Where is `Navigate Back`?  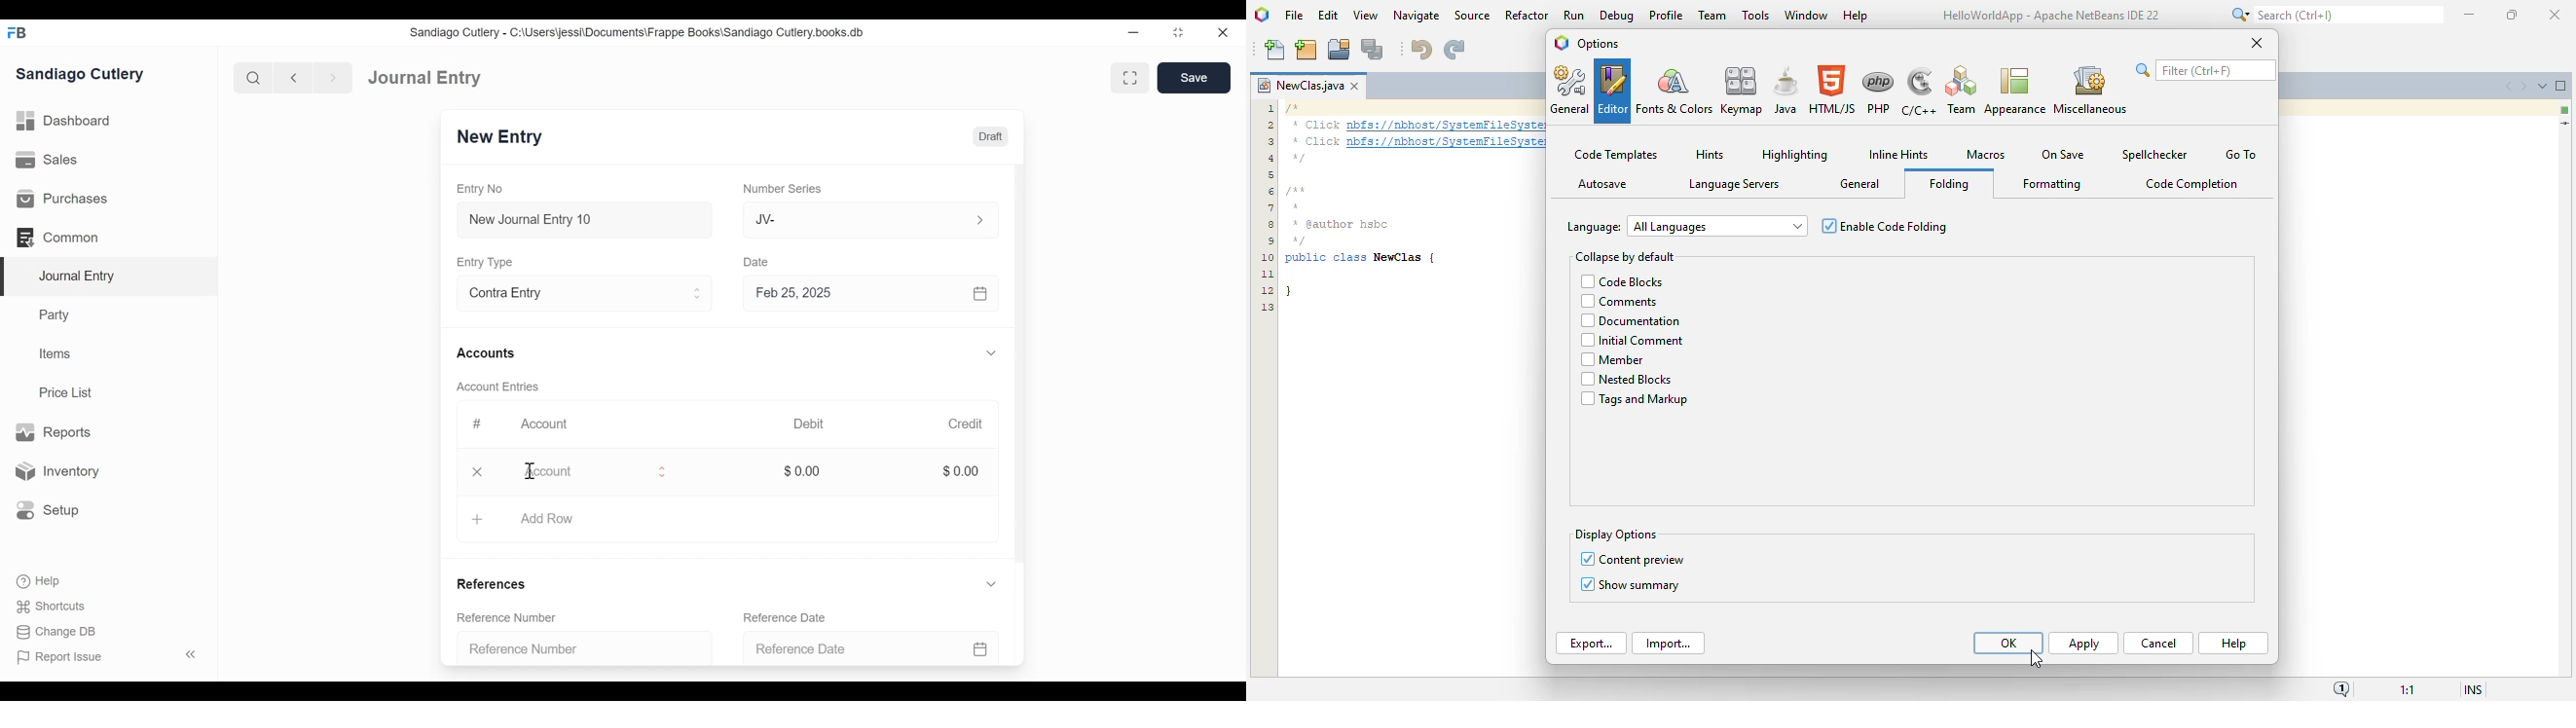
Navigate Back is located at coordinates (294, 78).